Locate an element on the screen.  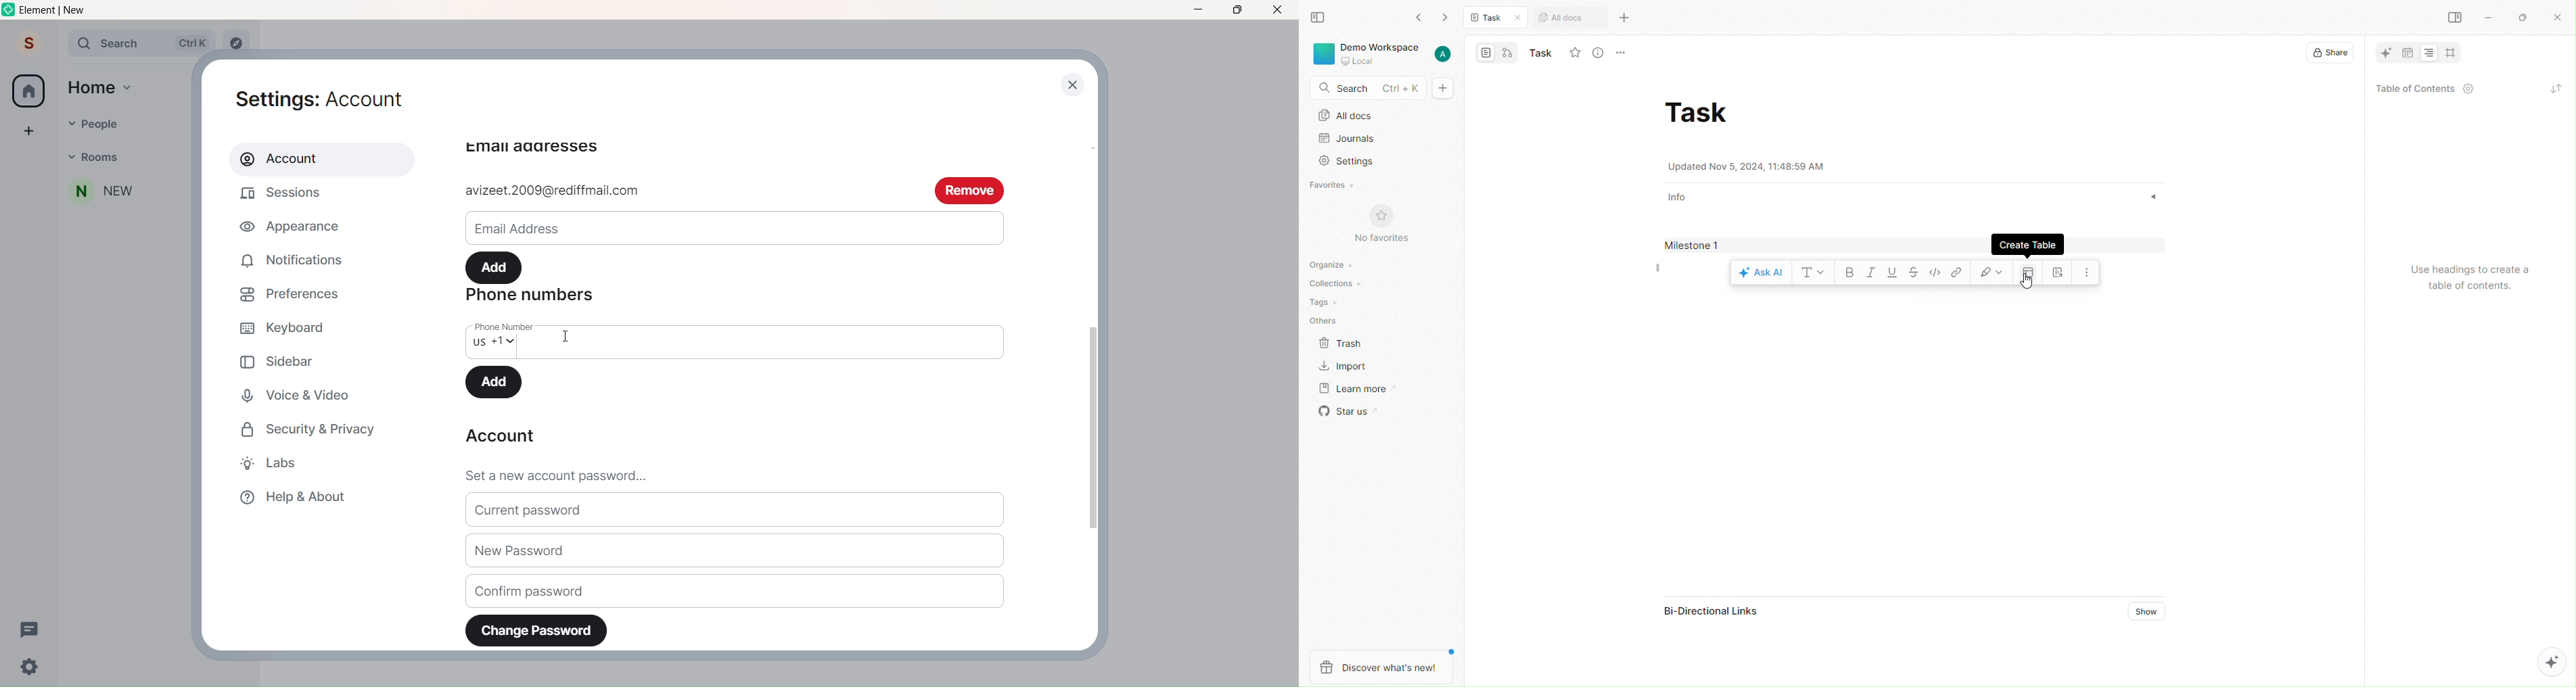
Set a new password is located at coordinates (740, 473).